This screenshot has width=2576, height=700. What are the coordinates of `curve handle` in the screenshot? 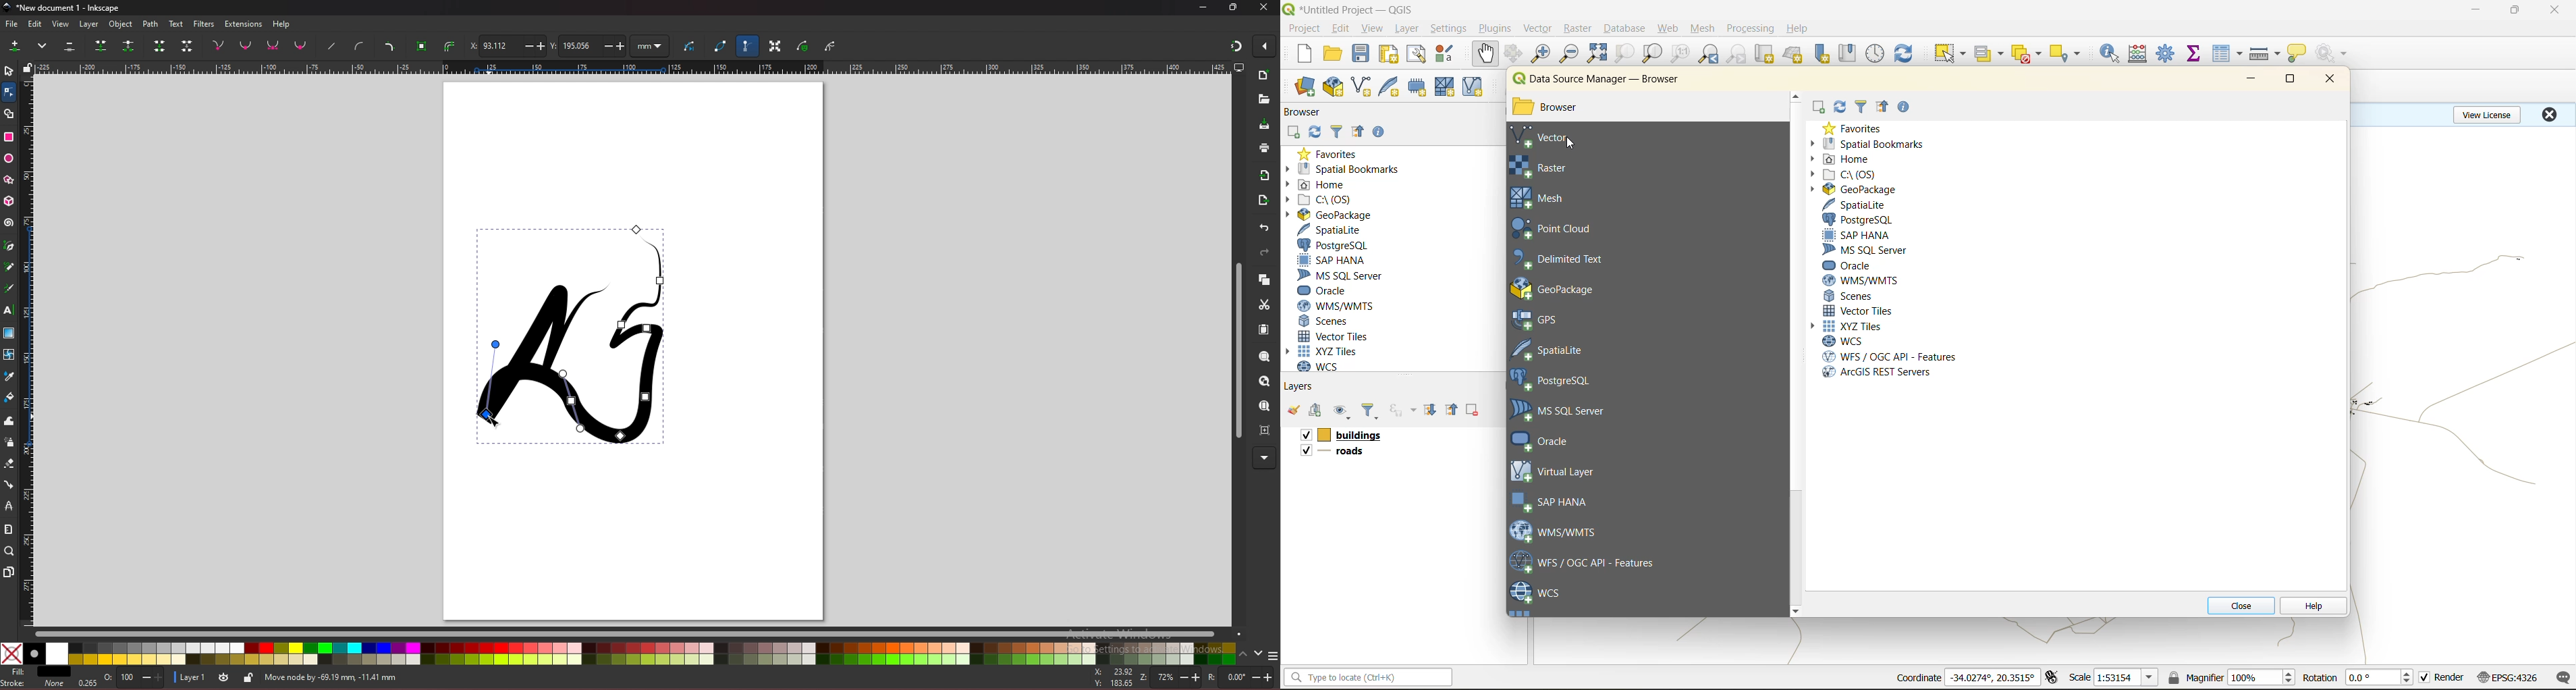 It's located at (360, 45).